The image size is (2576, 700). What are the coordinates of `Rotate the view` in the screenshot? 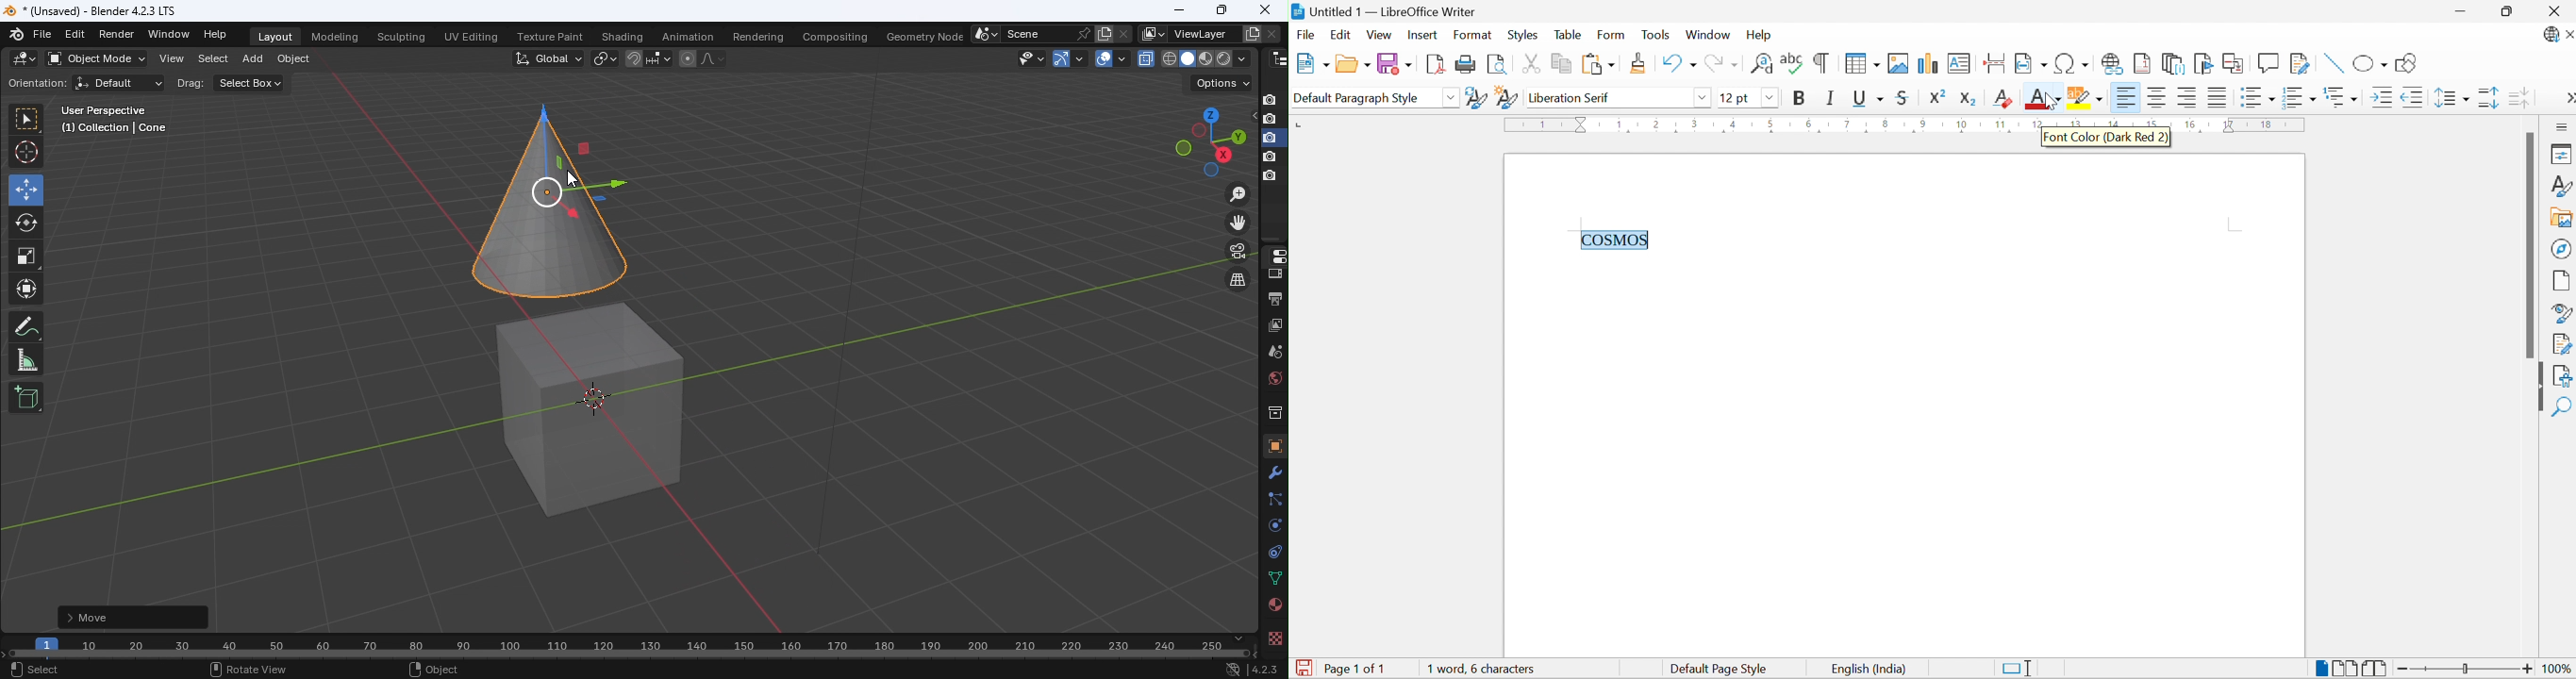 It's located at (1236, 136).